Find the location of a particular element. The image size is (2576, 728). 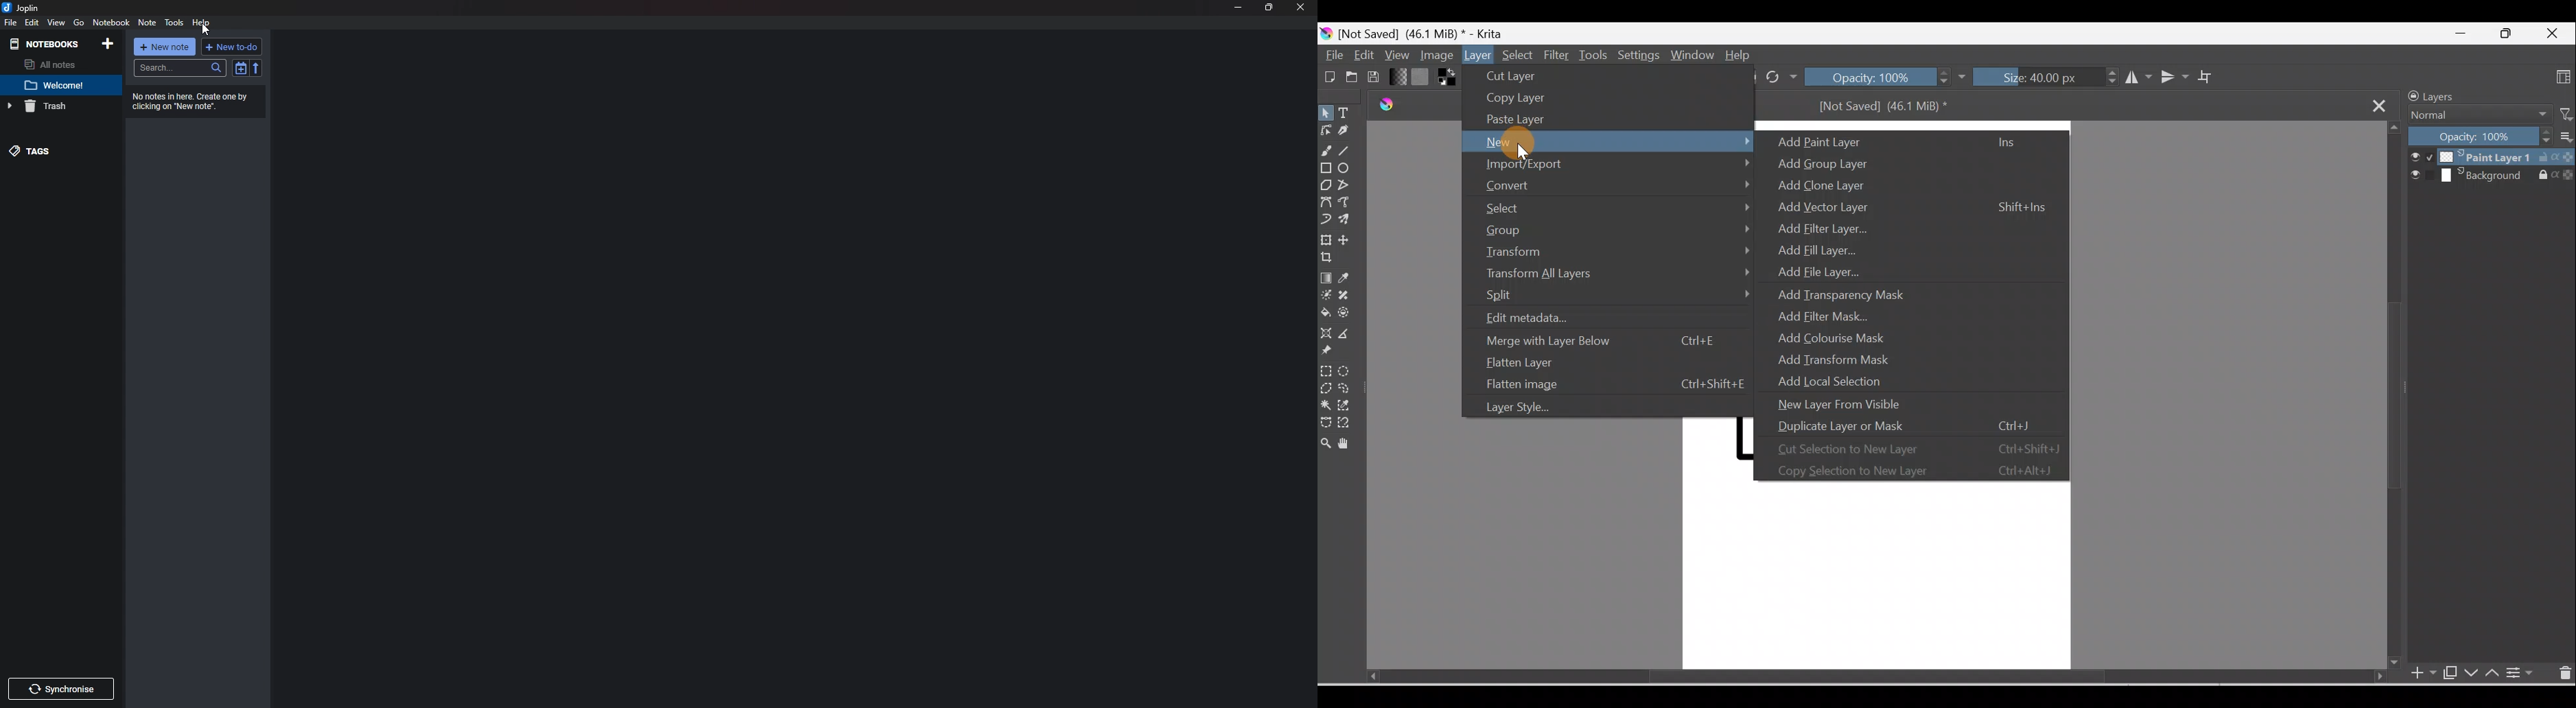

cursor is located at coordinates (206, 31).